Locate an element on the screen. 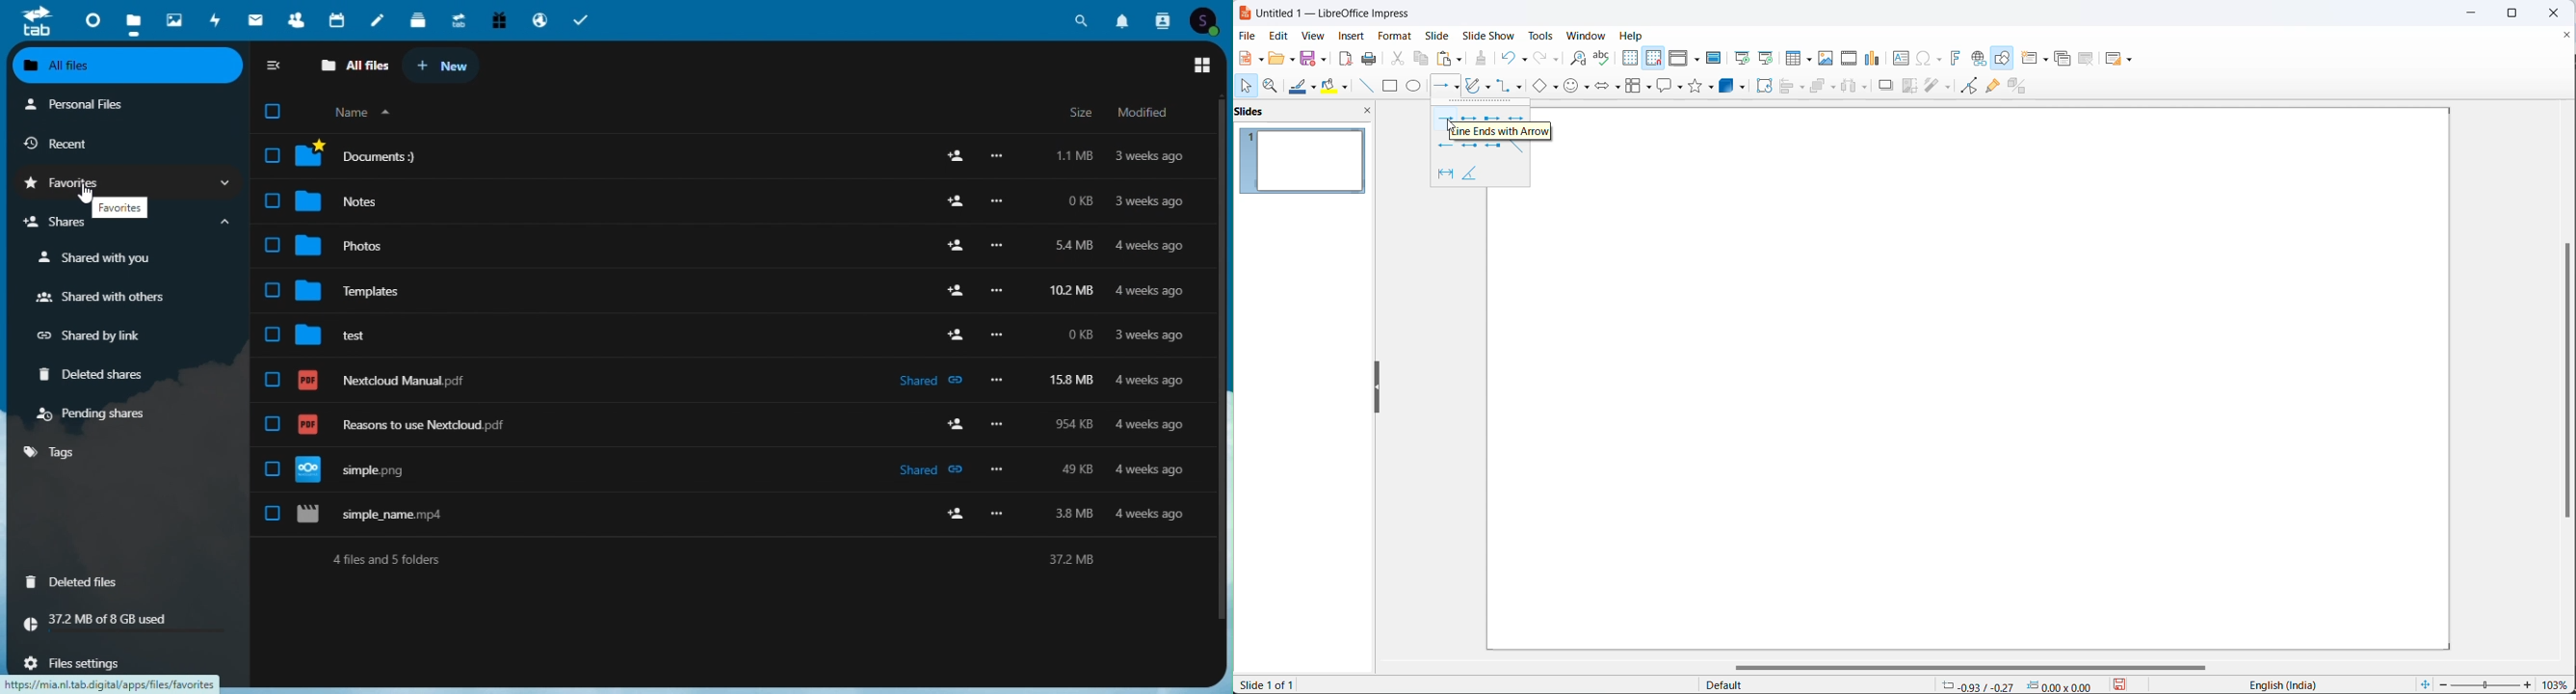  flow chart is located at coordinates (1636, 86).